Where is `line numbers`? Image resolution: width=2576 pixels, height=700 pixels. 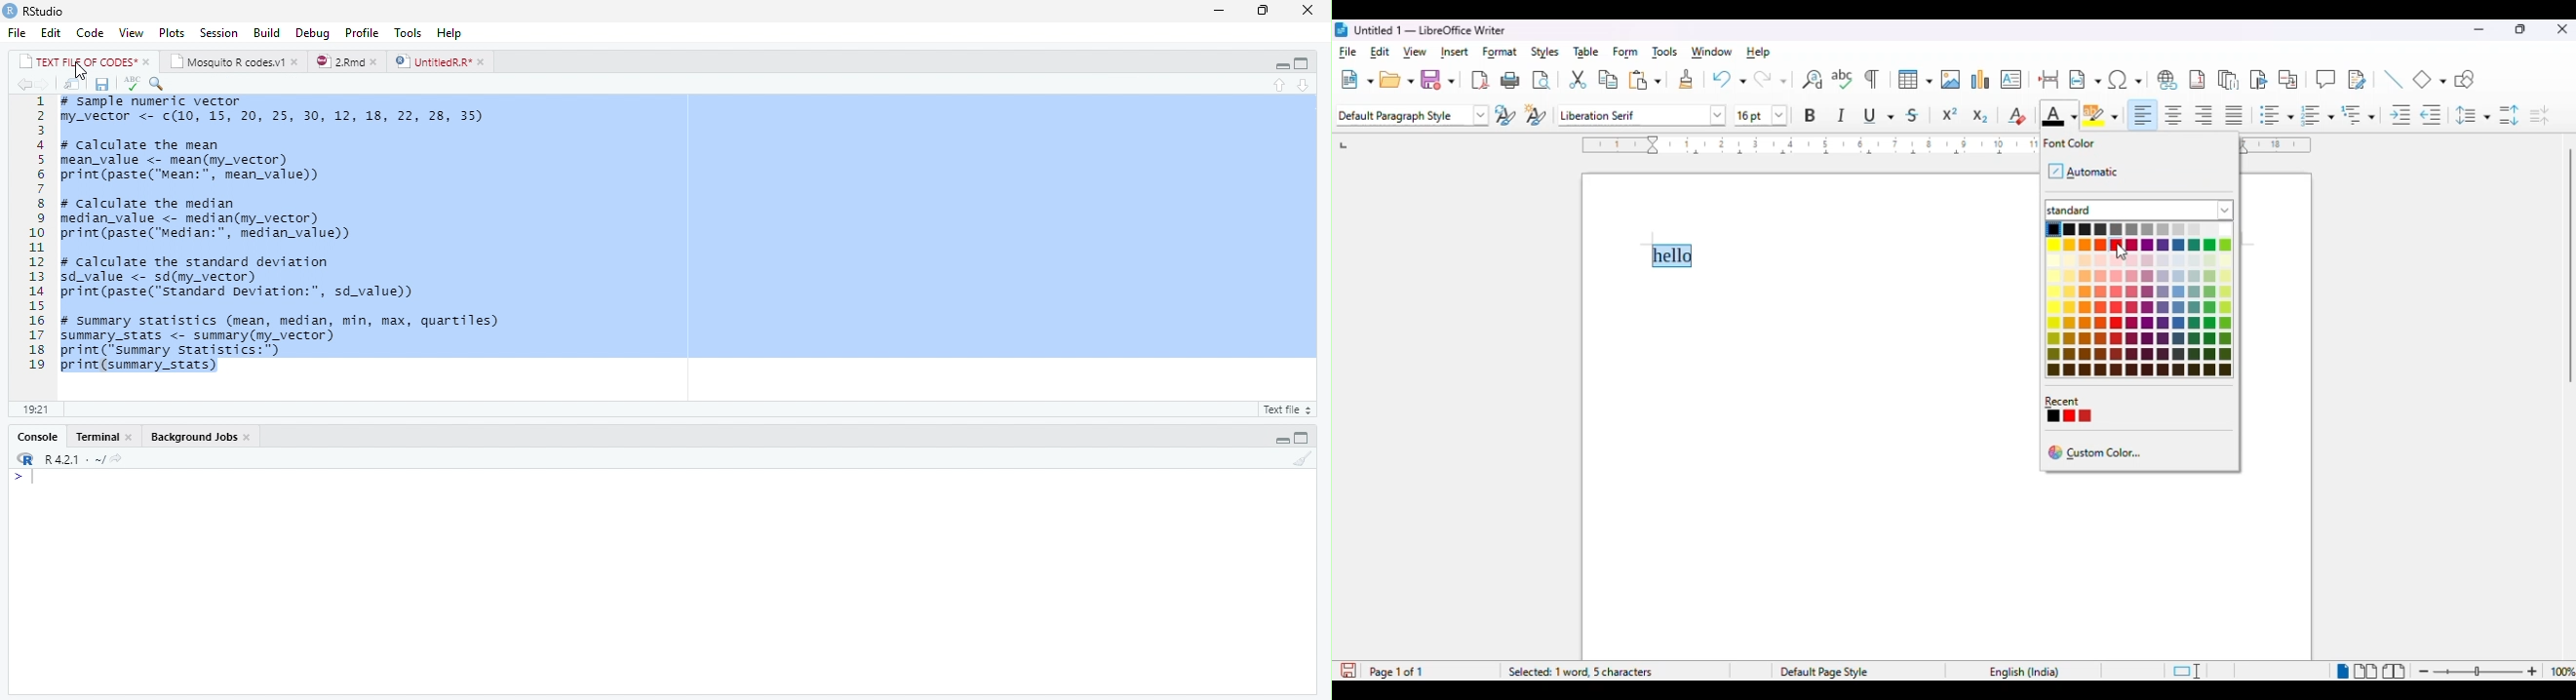
line numbers is located at coordinates (32, 233).